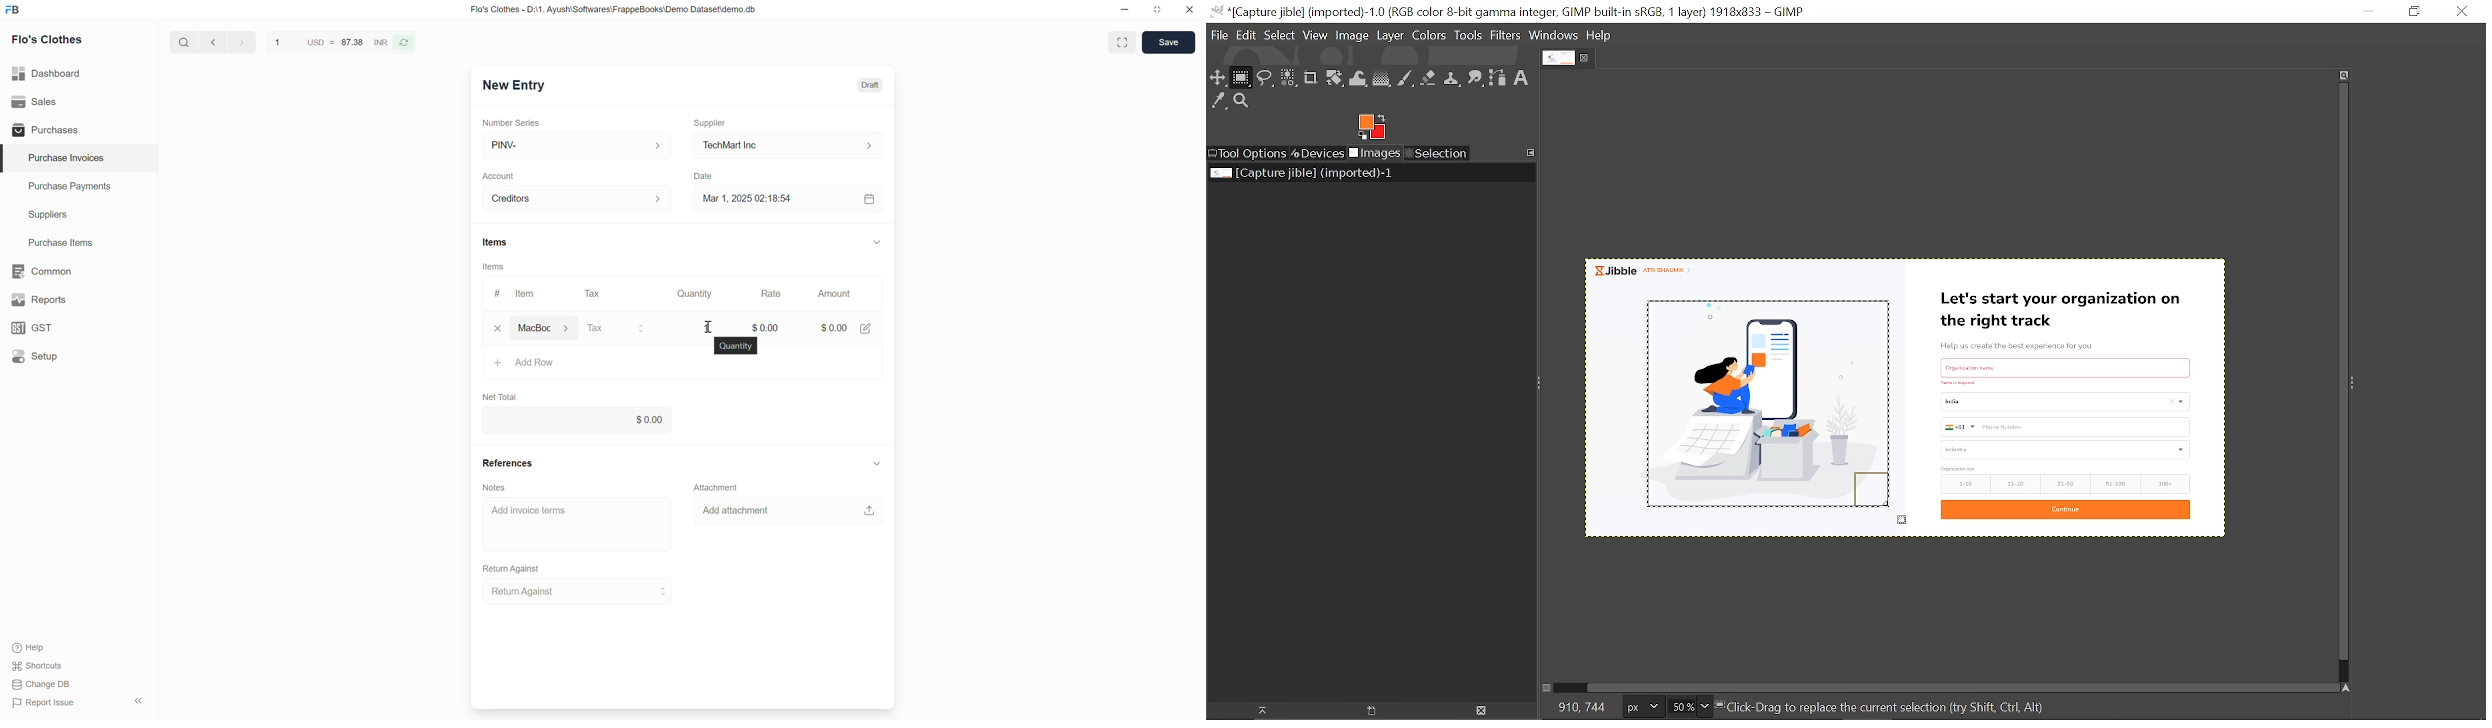 The height and width of the screenshot is (728, 2492). Describe the element at coordinates (711, 327) in the screenshot. I see `cursor` at that location.